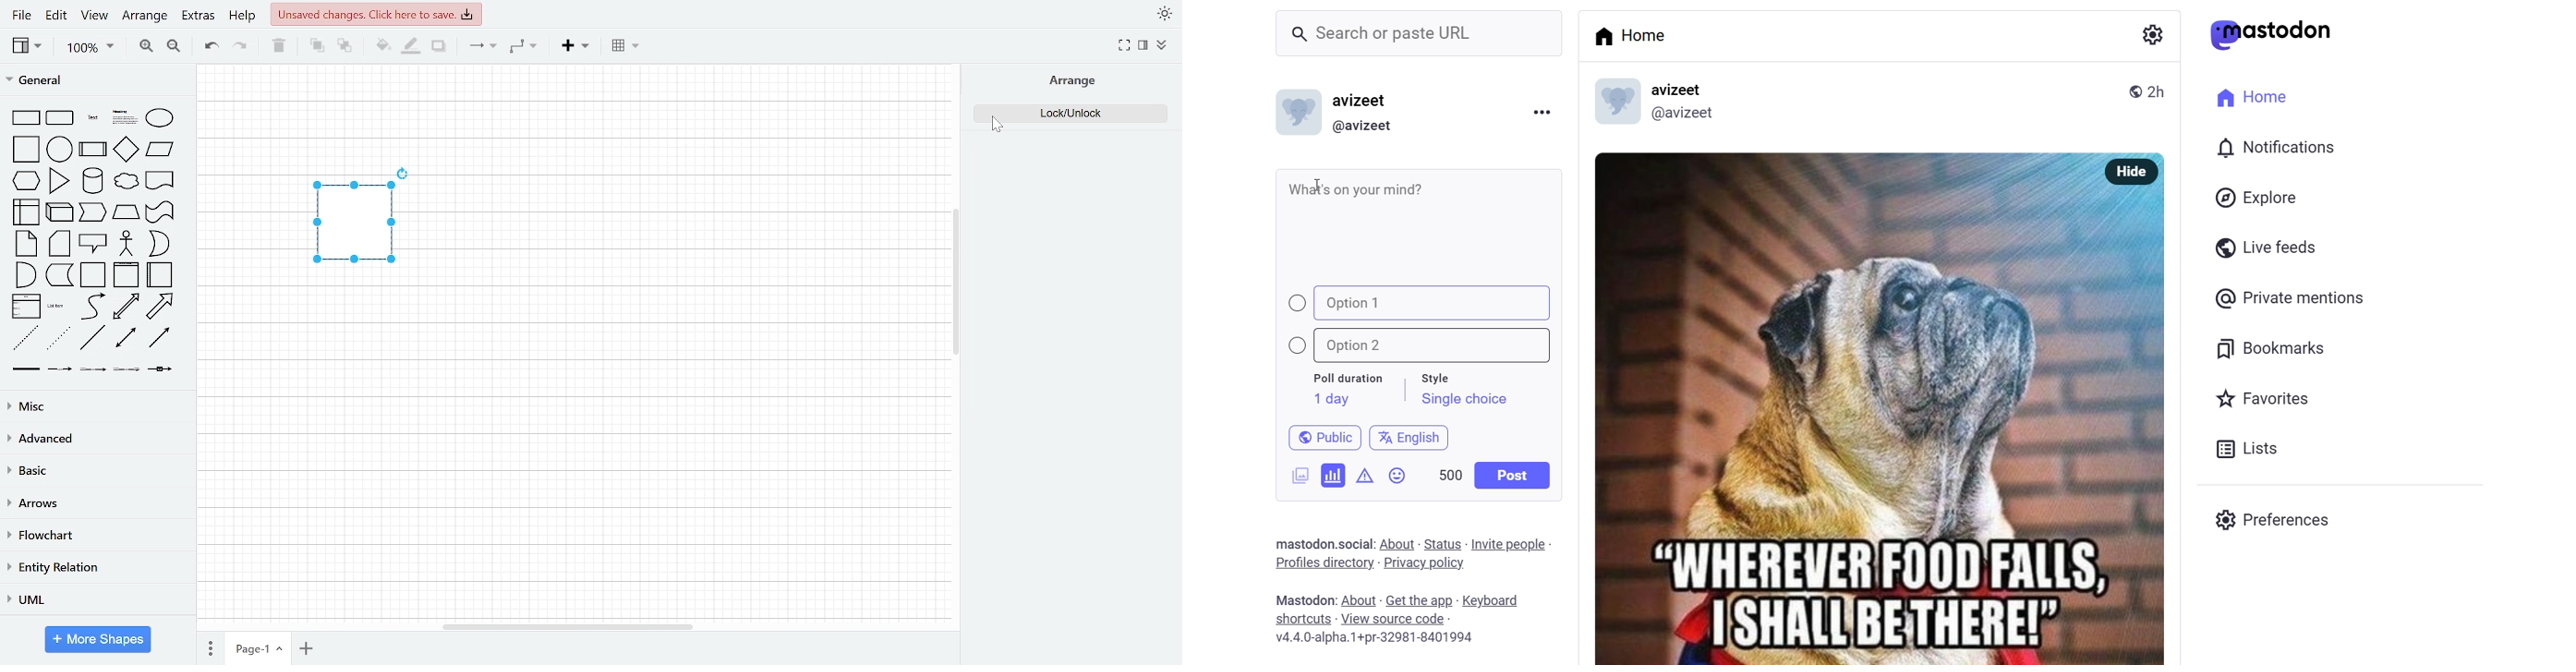  What do you see at coordinates (999, 129) in the screenshot?
I see `cursor` at bounding box center [999, 129].